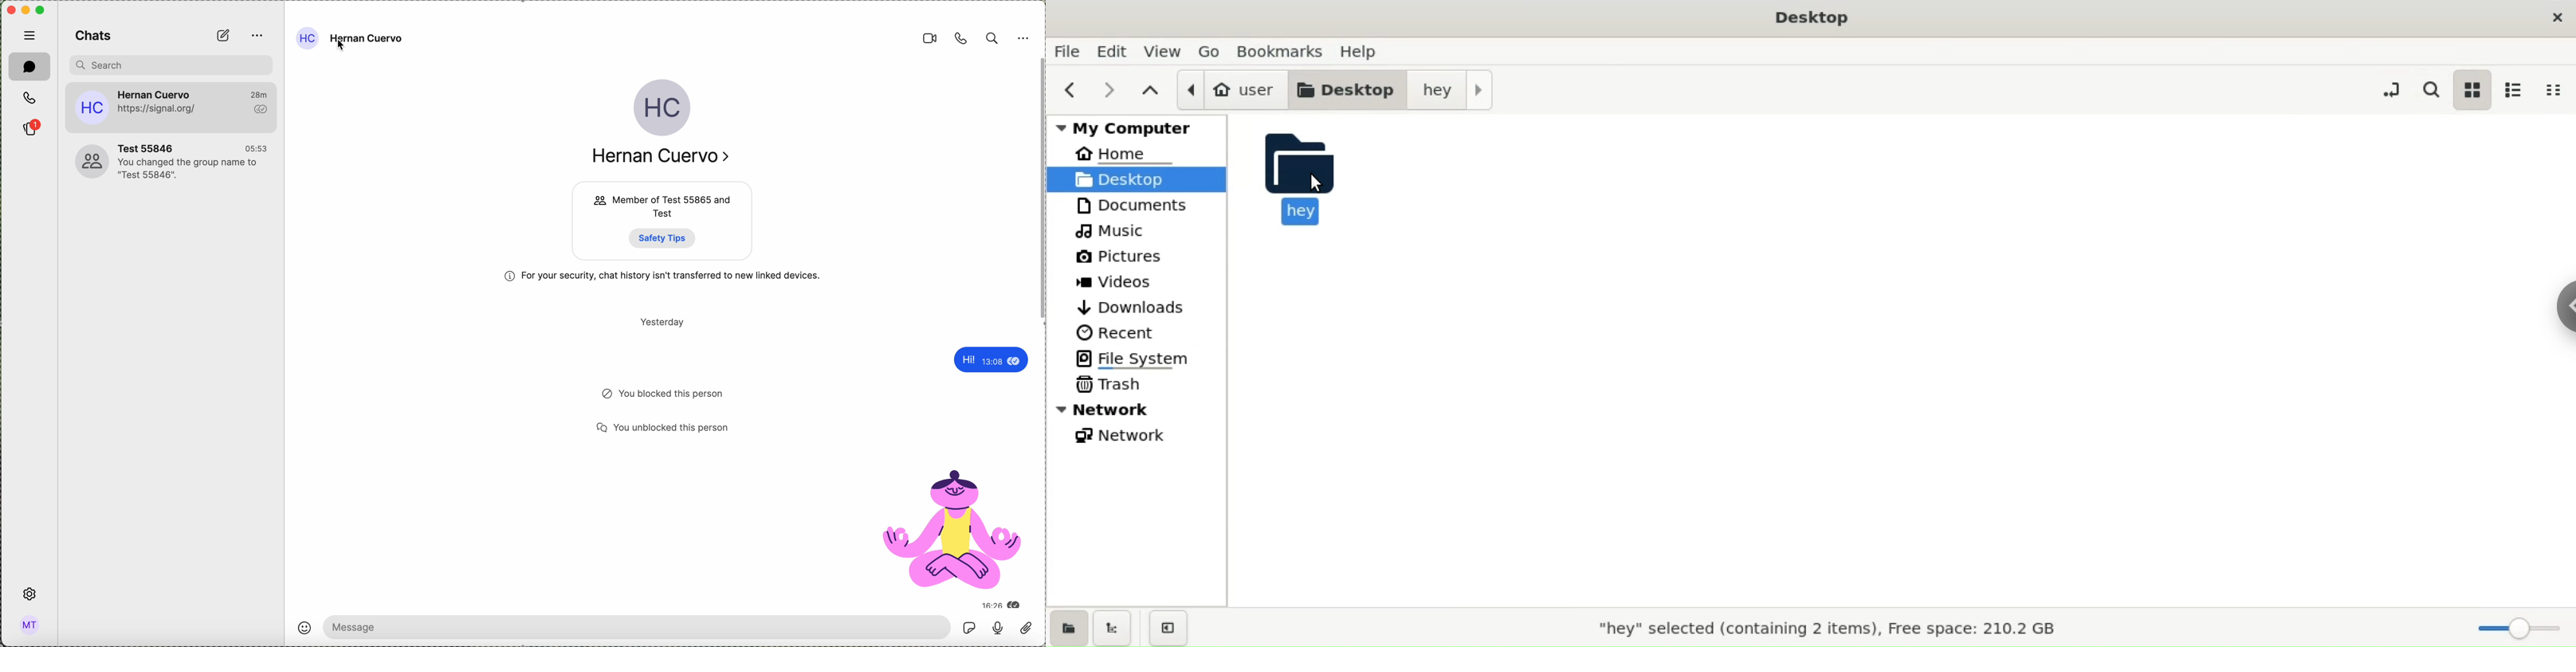  What do you see at coordinates (677, 275) in the screenshot?
I see `For your security, chat history isn't transferred to new linked devices.` at bounding box center [677, 275].